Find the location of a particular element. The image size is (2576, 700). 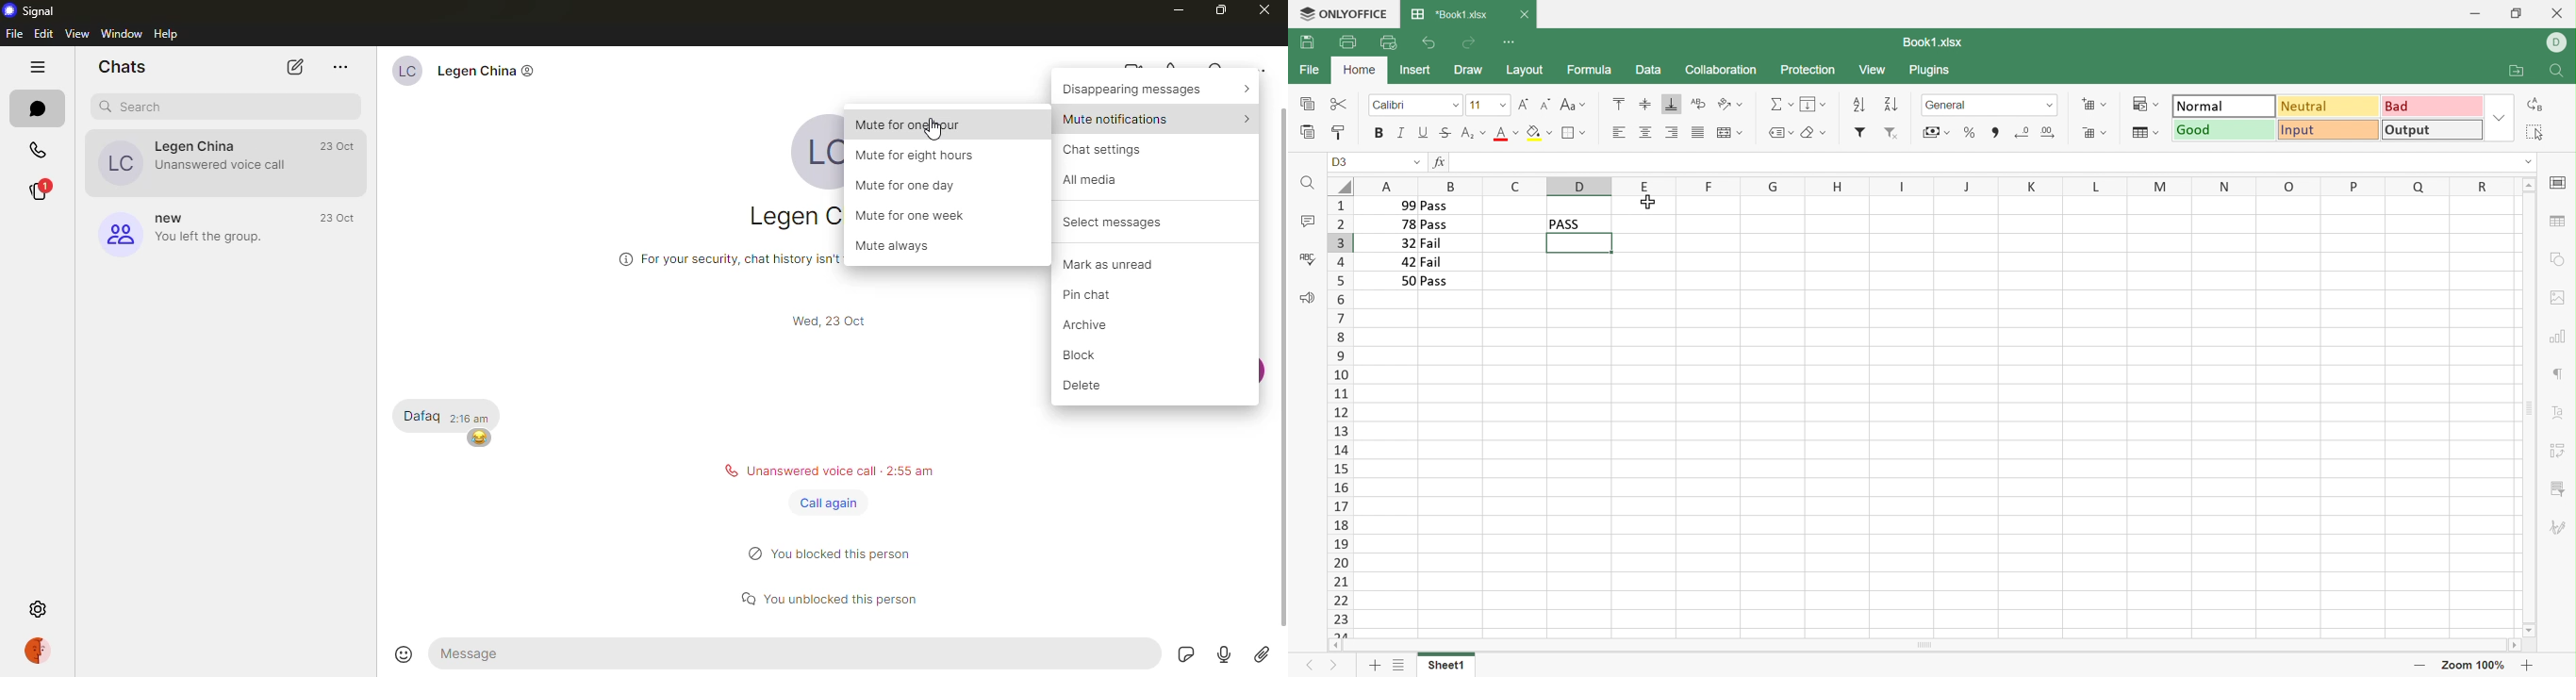

profile is located at coordinates (43, 650).